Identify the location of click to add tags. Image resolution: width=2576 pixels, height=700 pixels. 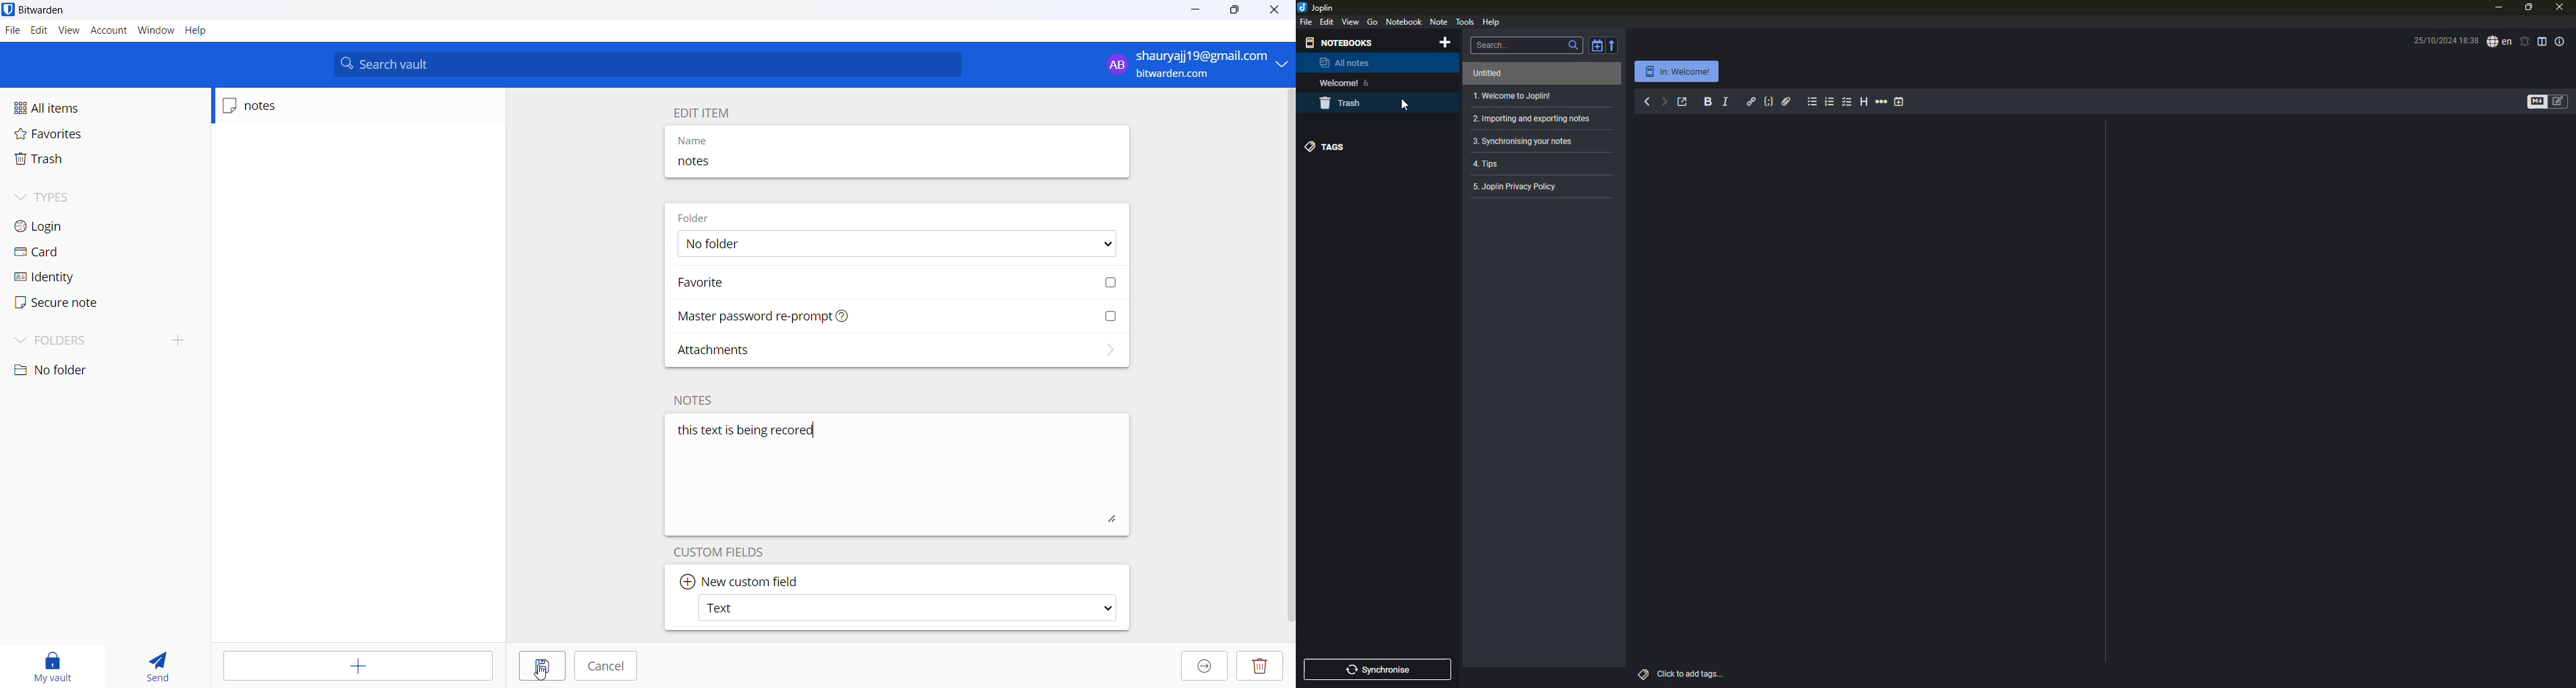
(1701, 672).